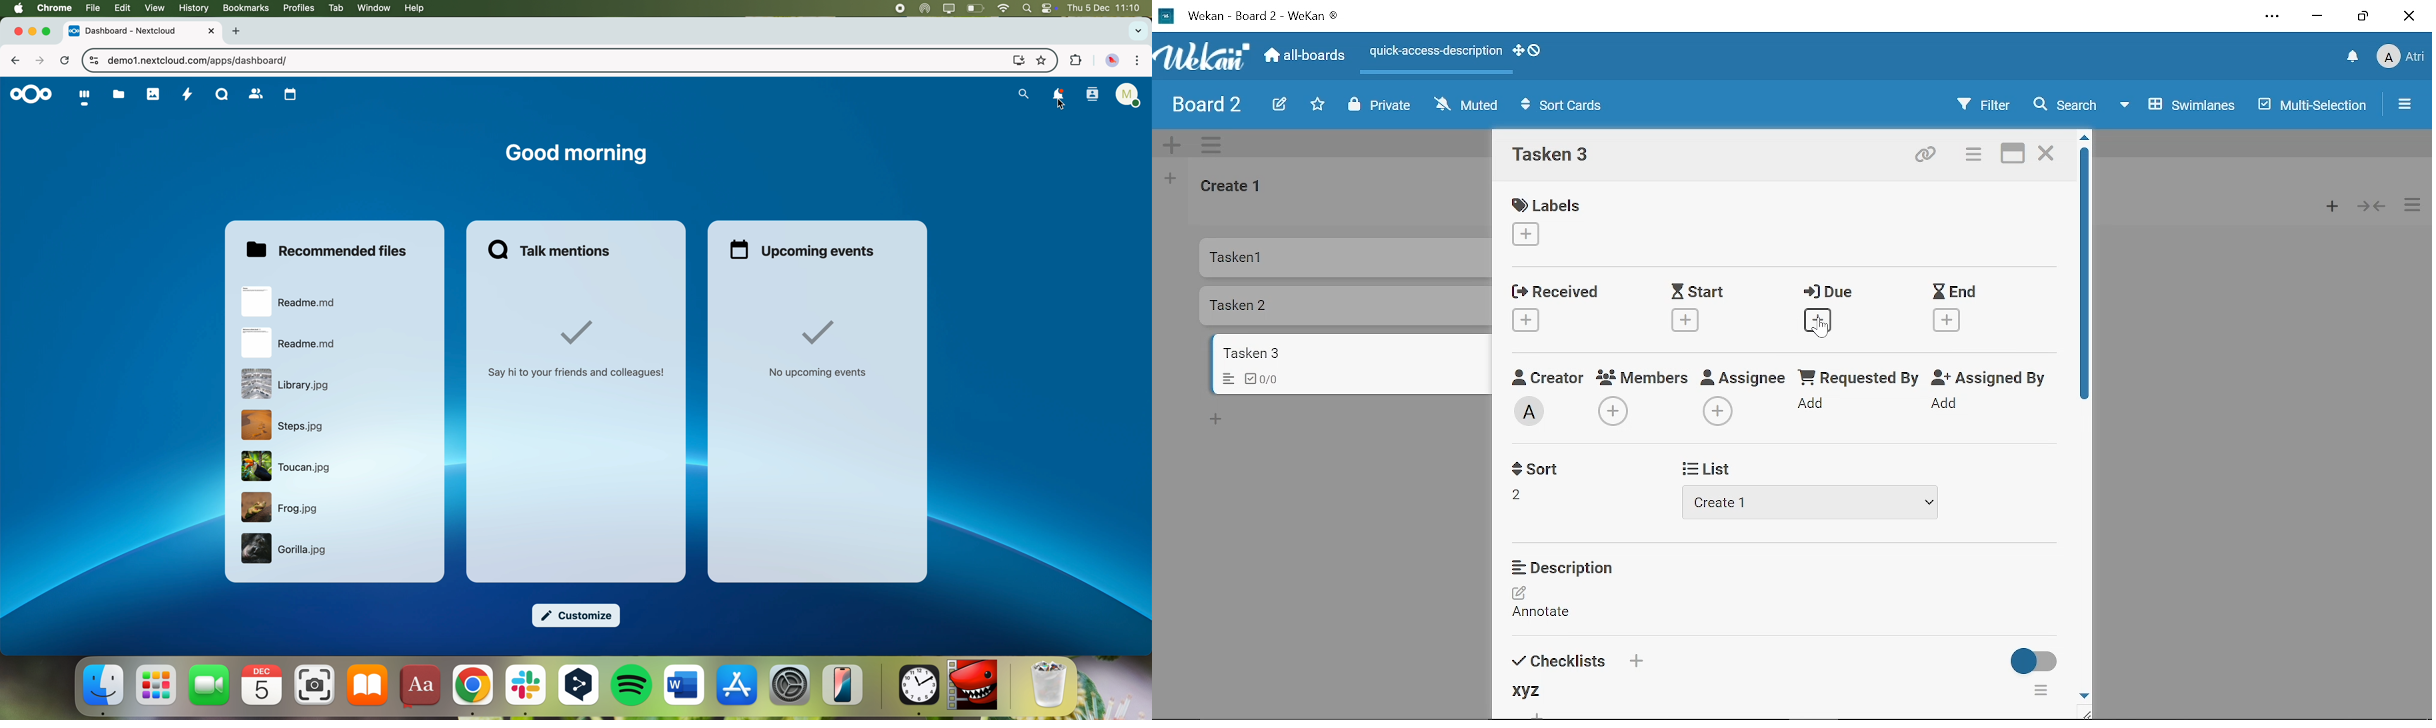 The height and width of the screenshot is (728, 2436). Describe the element at coordinates (1526, 319) in the screenshot. I see `Add received date` at that location.